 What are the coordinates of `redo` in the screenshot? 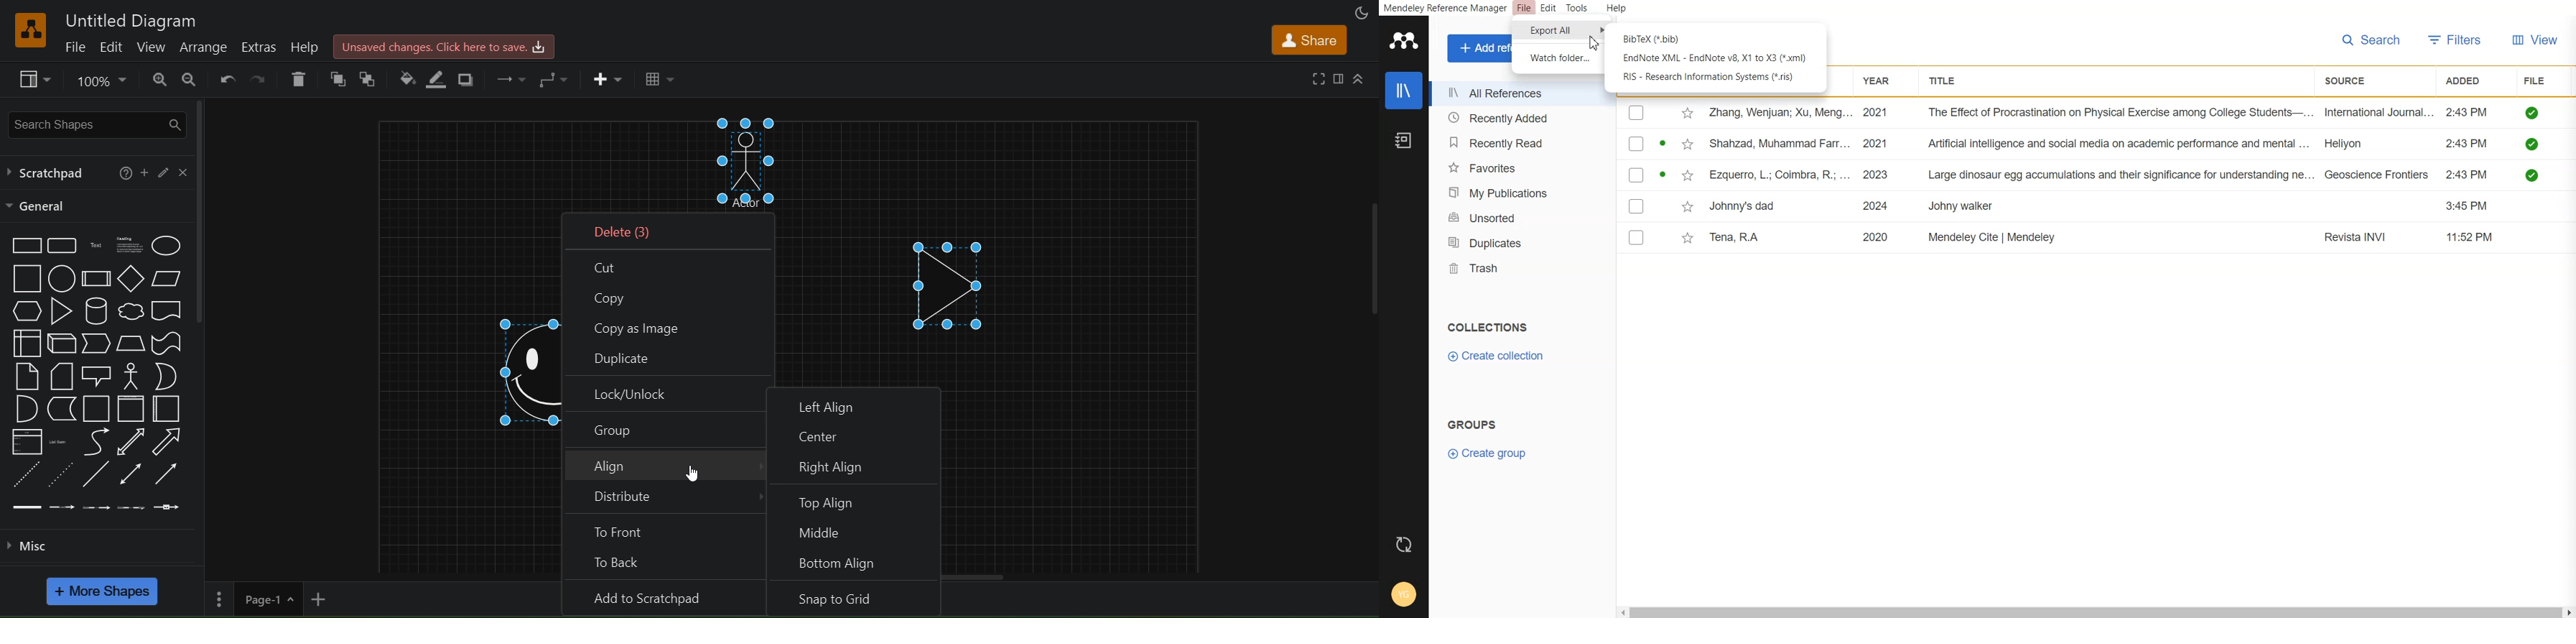 It's located at (261, 78).